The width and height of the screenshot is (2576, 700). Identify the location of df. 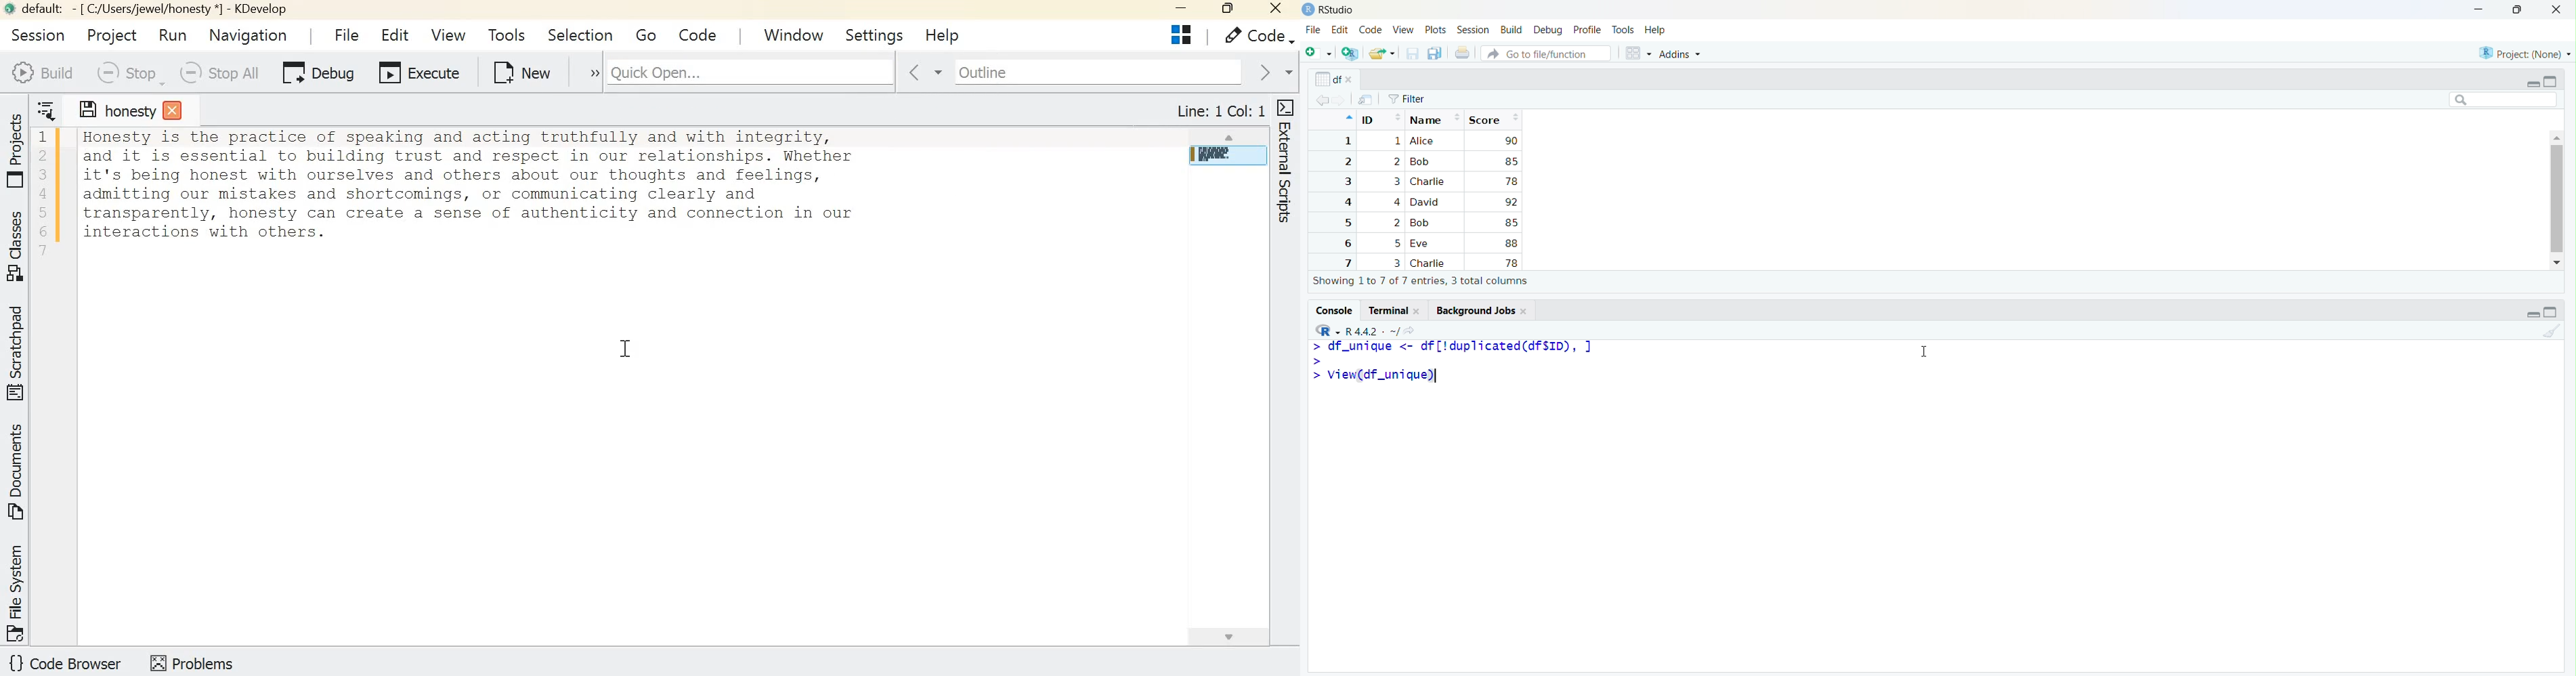
(1327, 79).